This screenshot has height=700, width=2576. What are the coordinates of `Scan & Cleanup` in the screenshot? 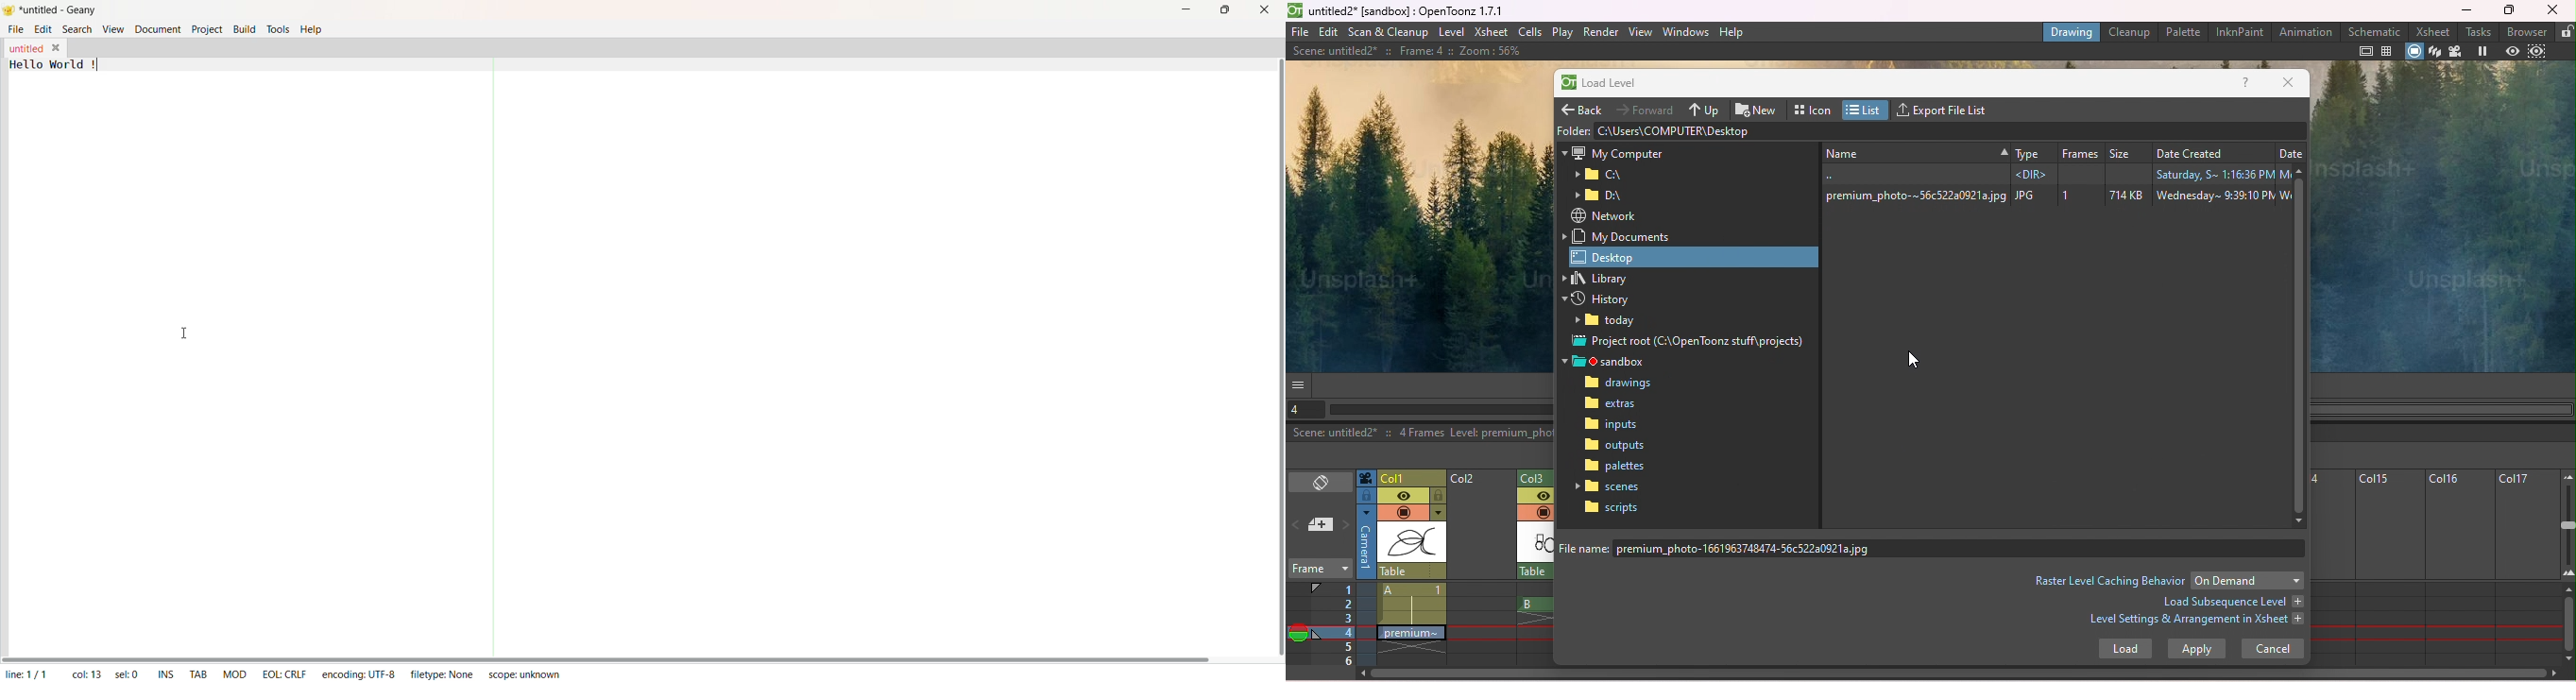 It's located at (1390, 32).